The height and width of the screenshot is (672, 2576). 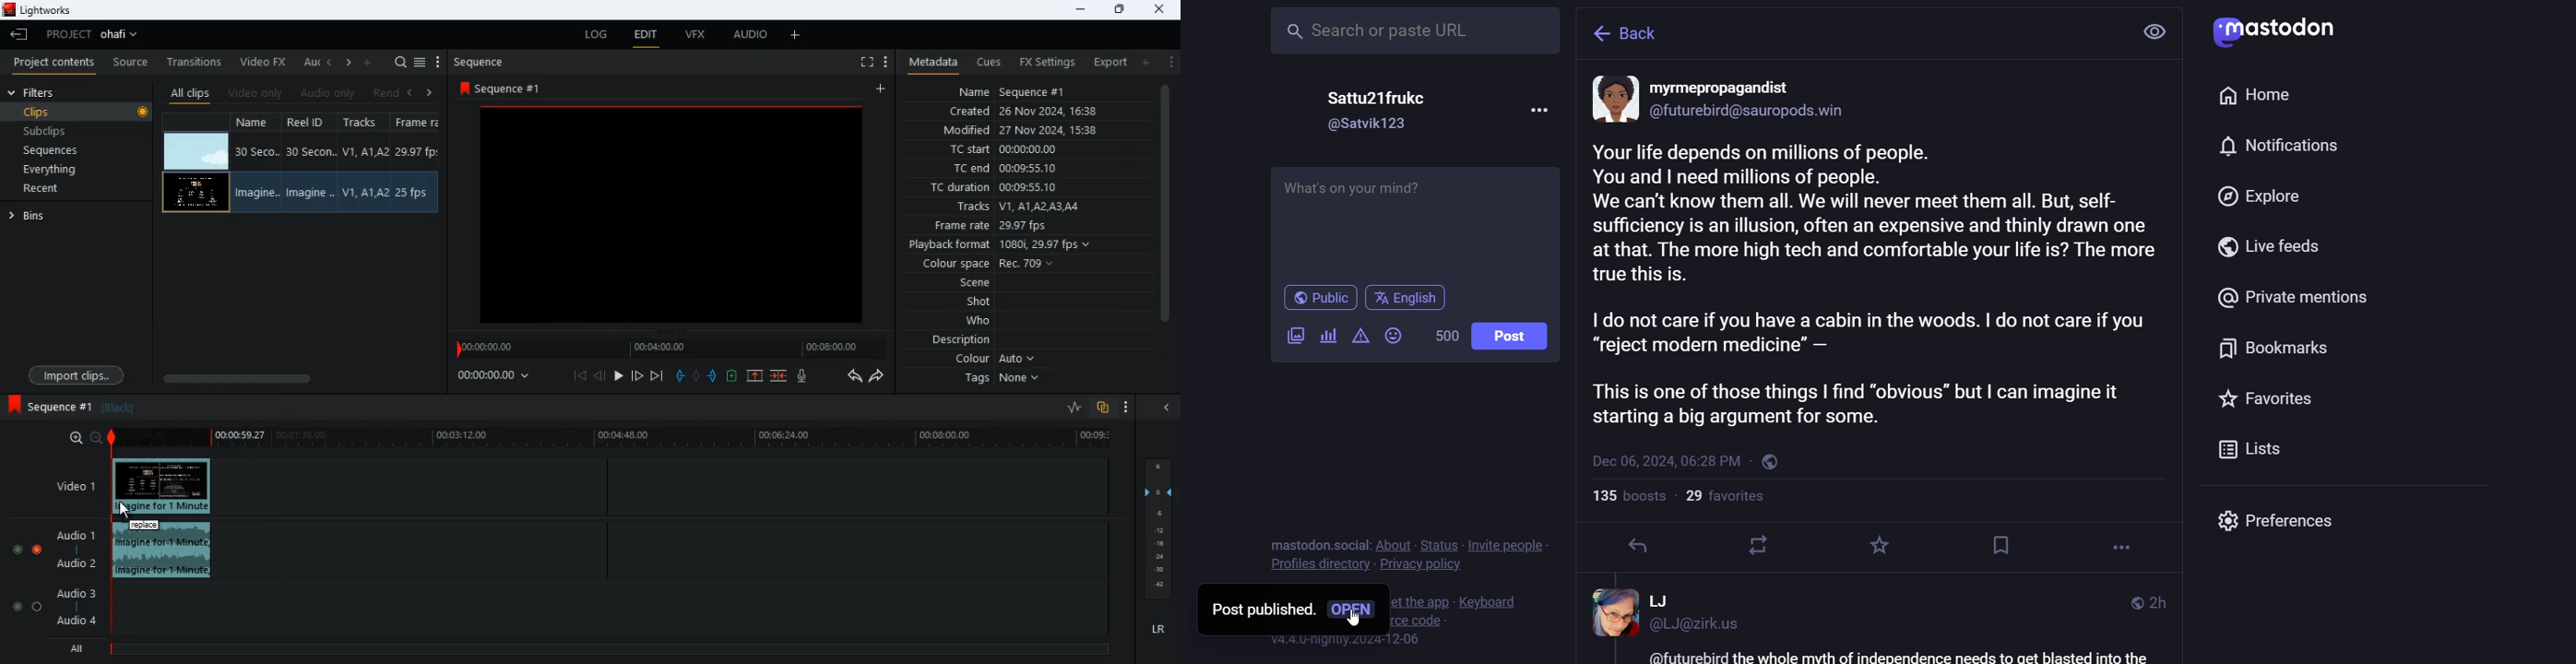 What do you see at coordinates (1013, 208) in the screenshot?
I see `tracks` at bounding box center [1013, 208].